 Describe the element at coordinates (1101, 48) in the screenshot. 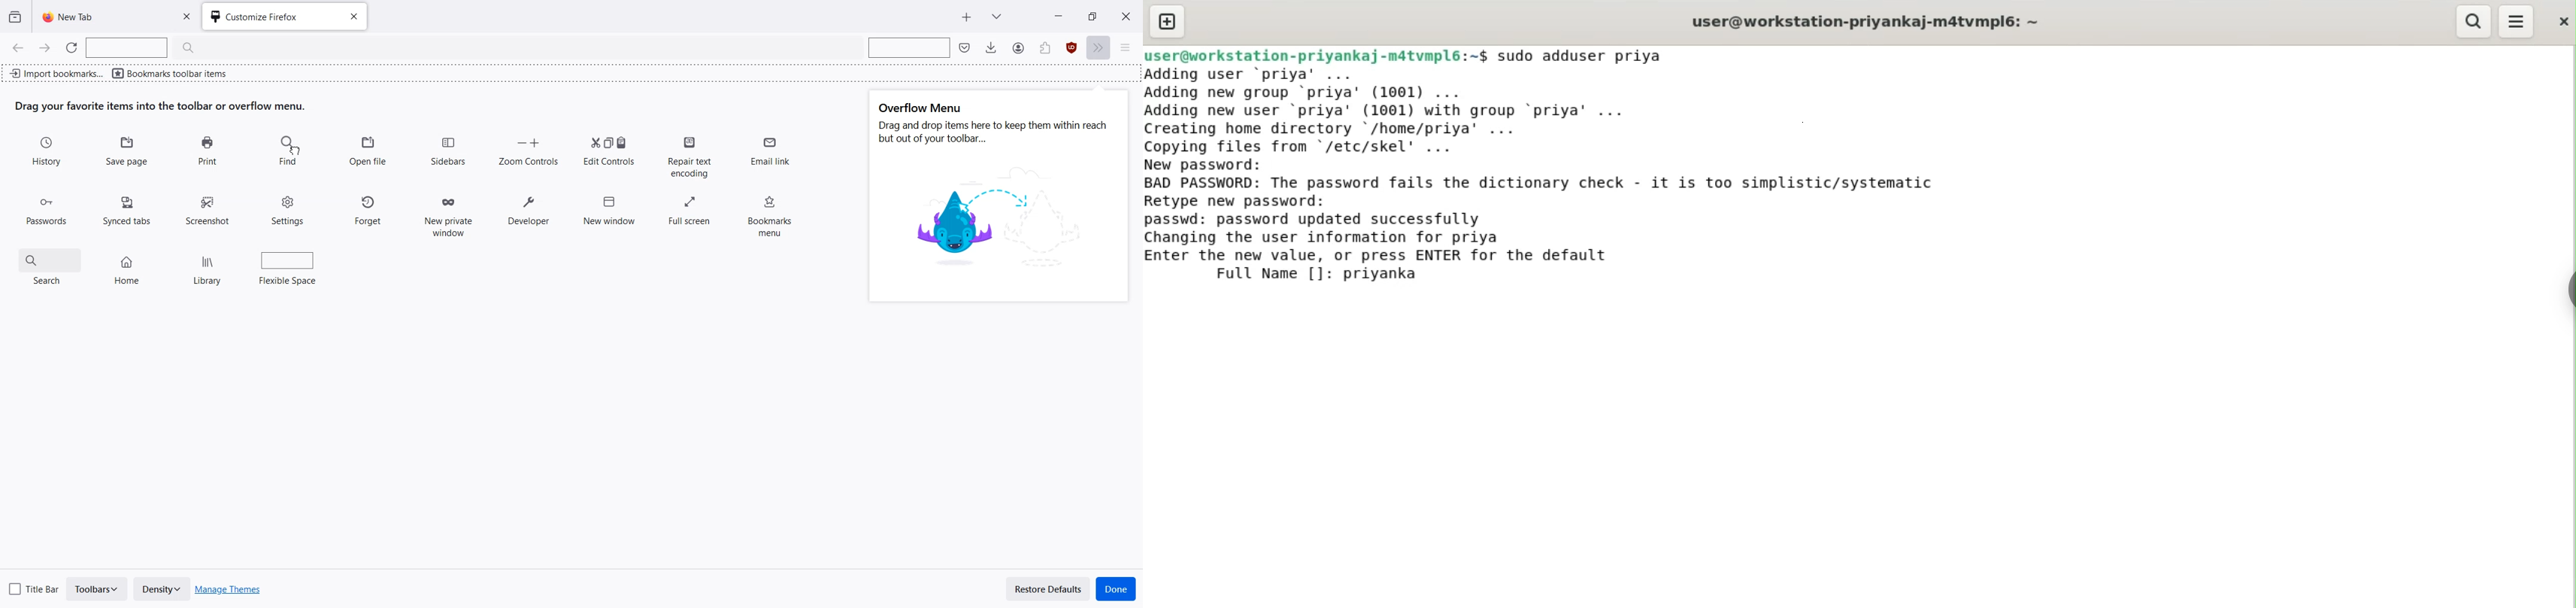

I see `More tools` at that location.